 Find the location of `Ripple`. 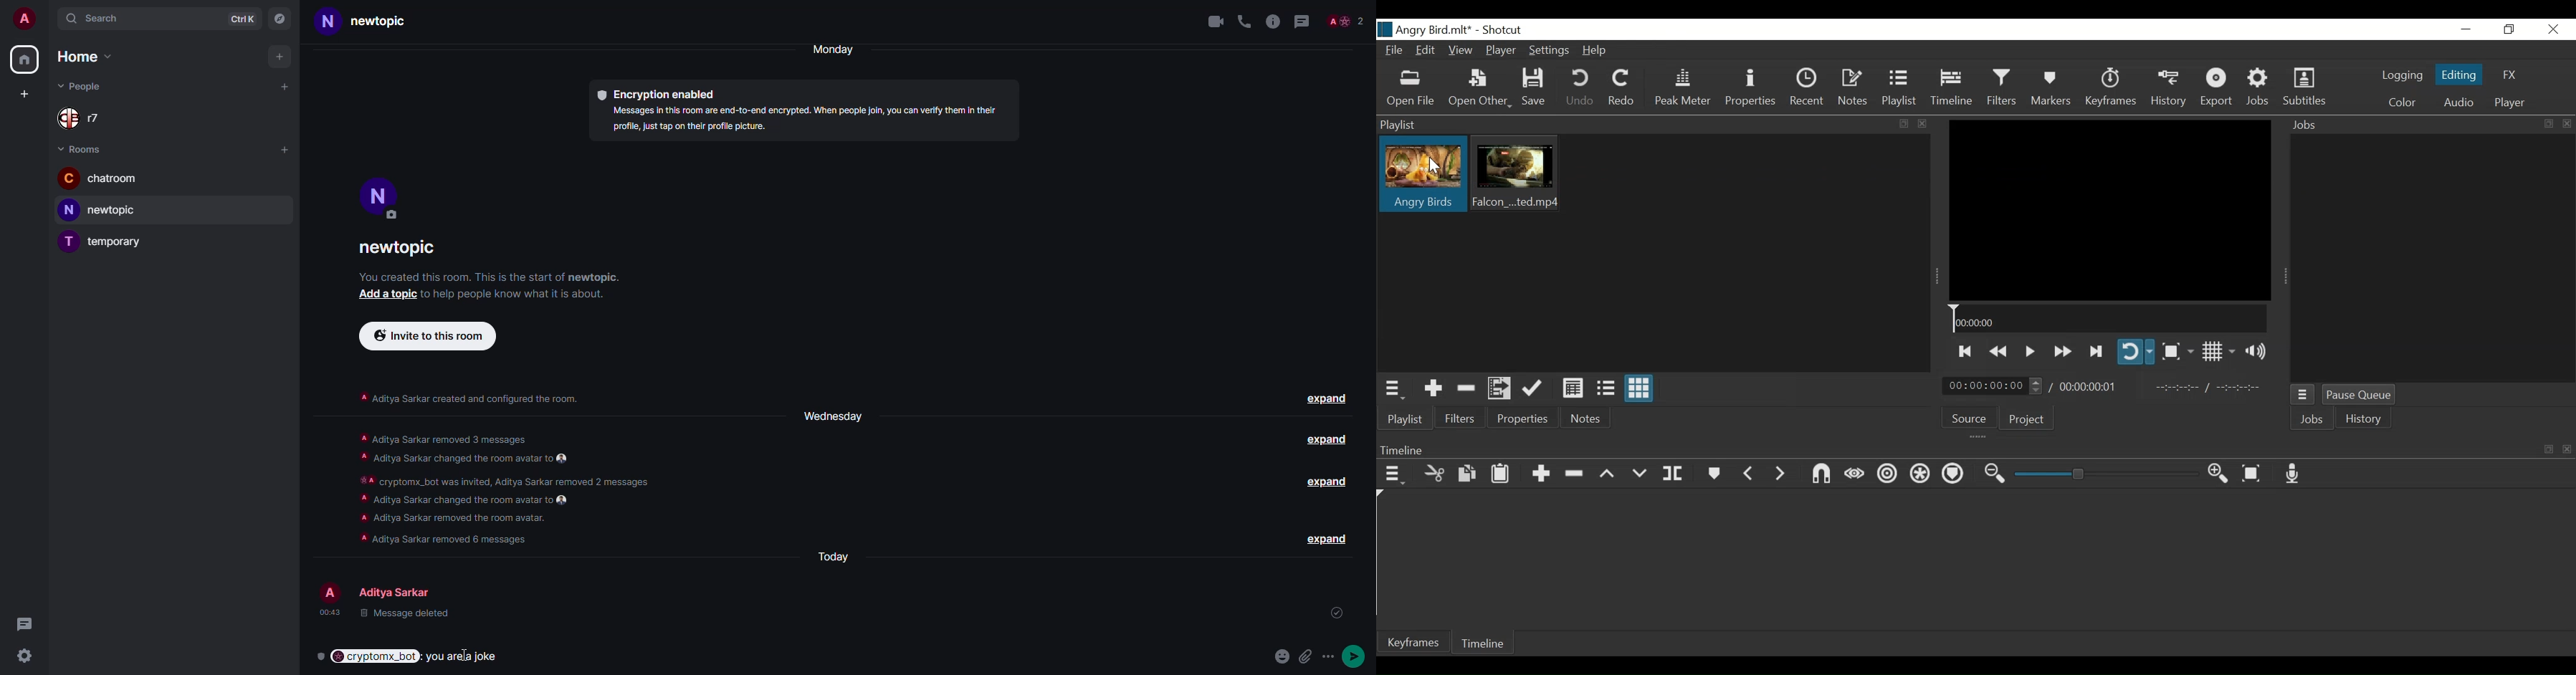

Ripple is located at coordinates (1887, 474).